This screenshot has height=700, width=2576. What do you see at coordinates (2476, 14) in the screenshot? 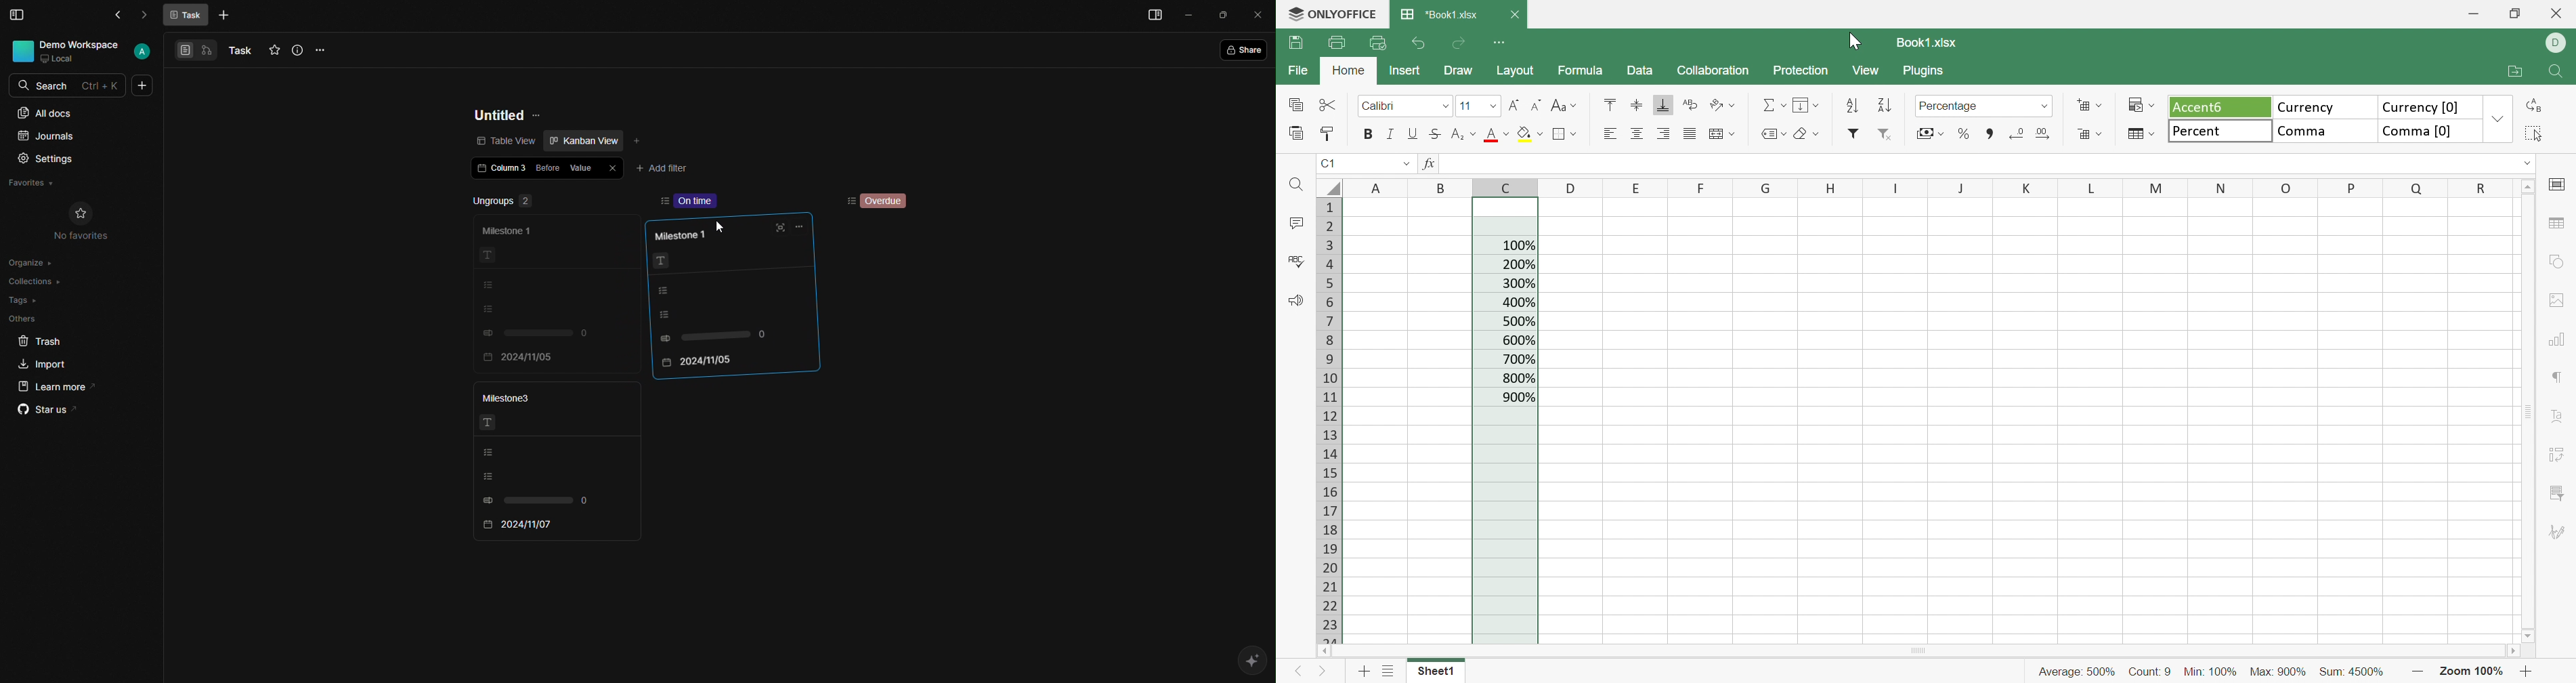
I see `Minimize` at bounding box center [2476, 14].